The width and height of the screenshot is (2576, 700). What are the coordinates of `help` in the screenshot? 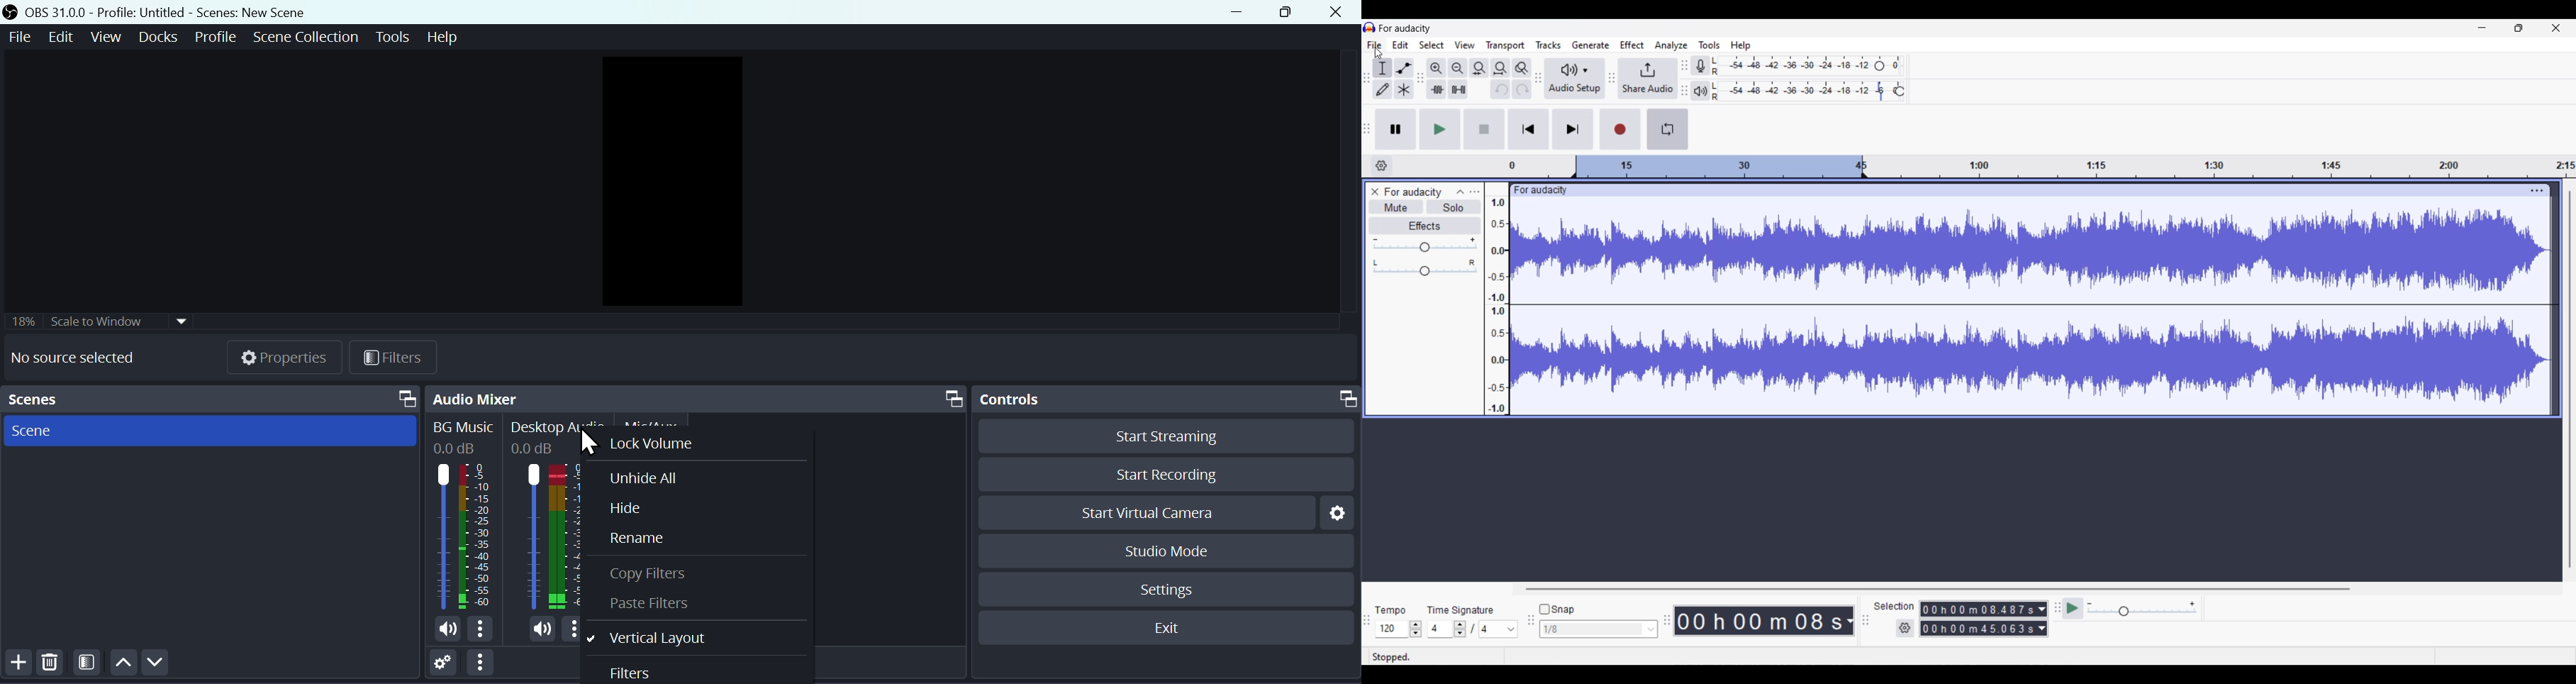 It's located at (442, 39).